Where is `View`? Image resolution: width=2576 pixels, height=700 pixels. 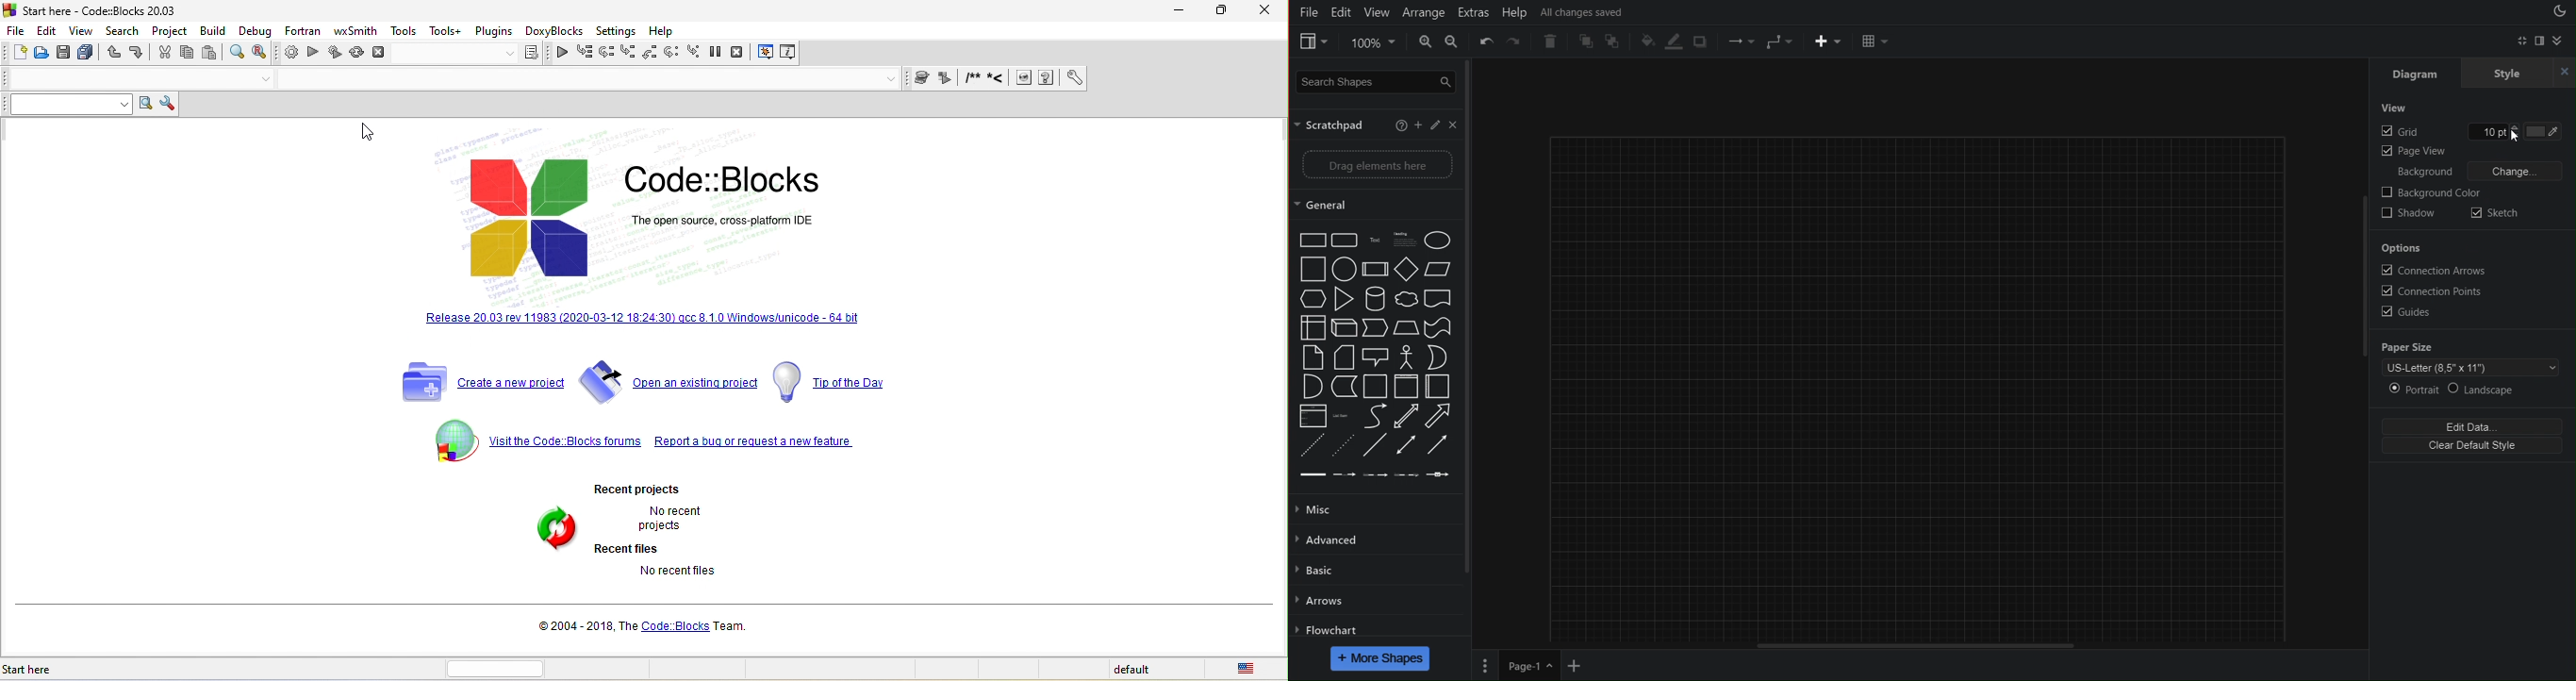
View is located at coordinates (1311, 42).